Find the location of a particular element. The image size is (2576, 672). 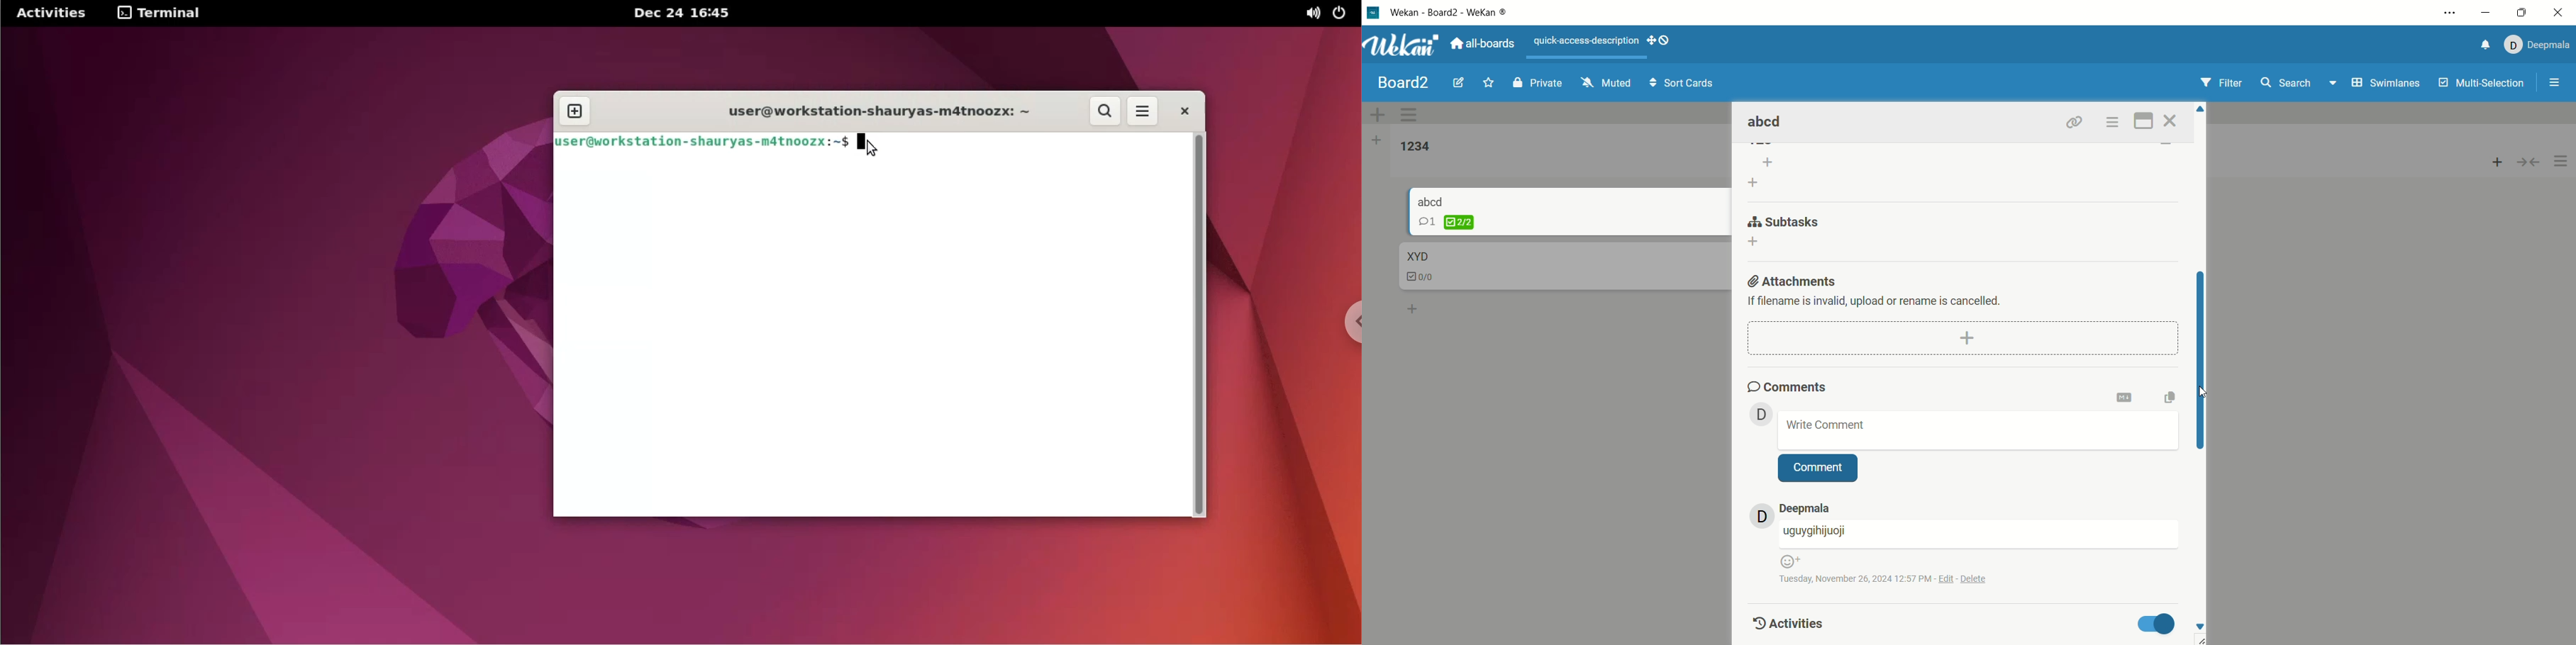

copy is located at coordinates (2175, 396).